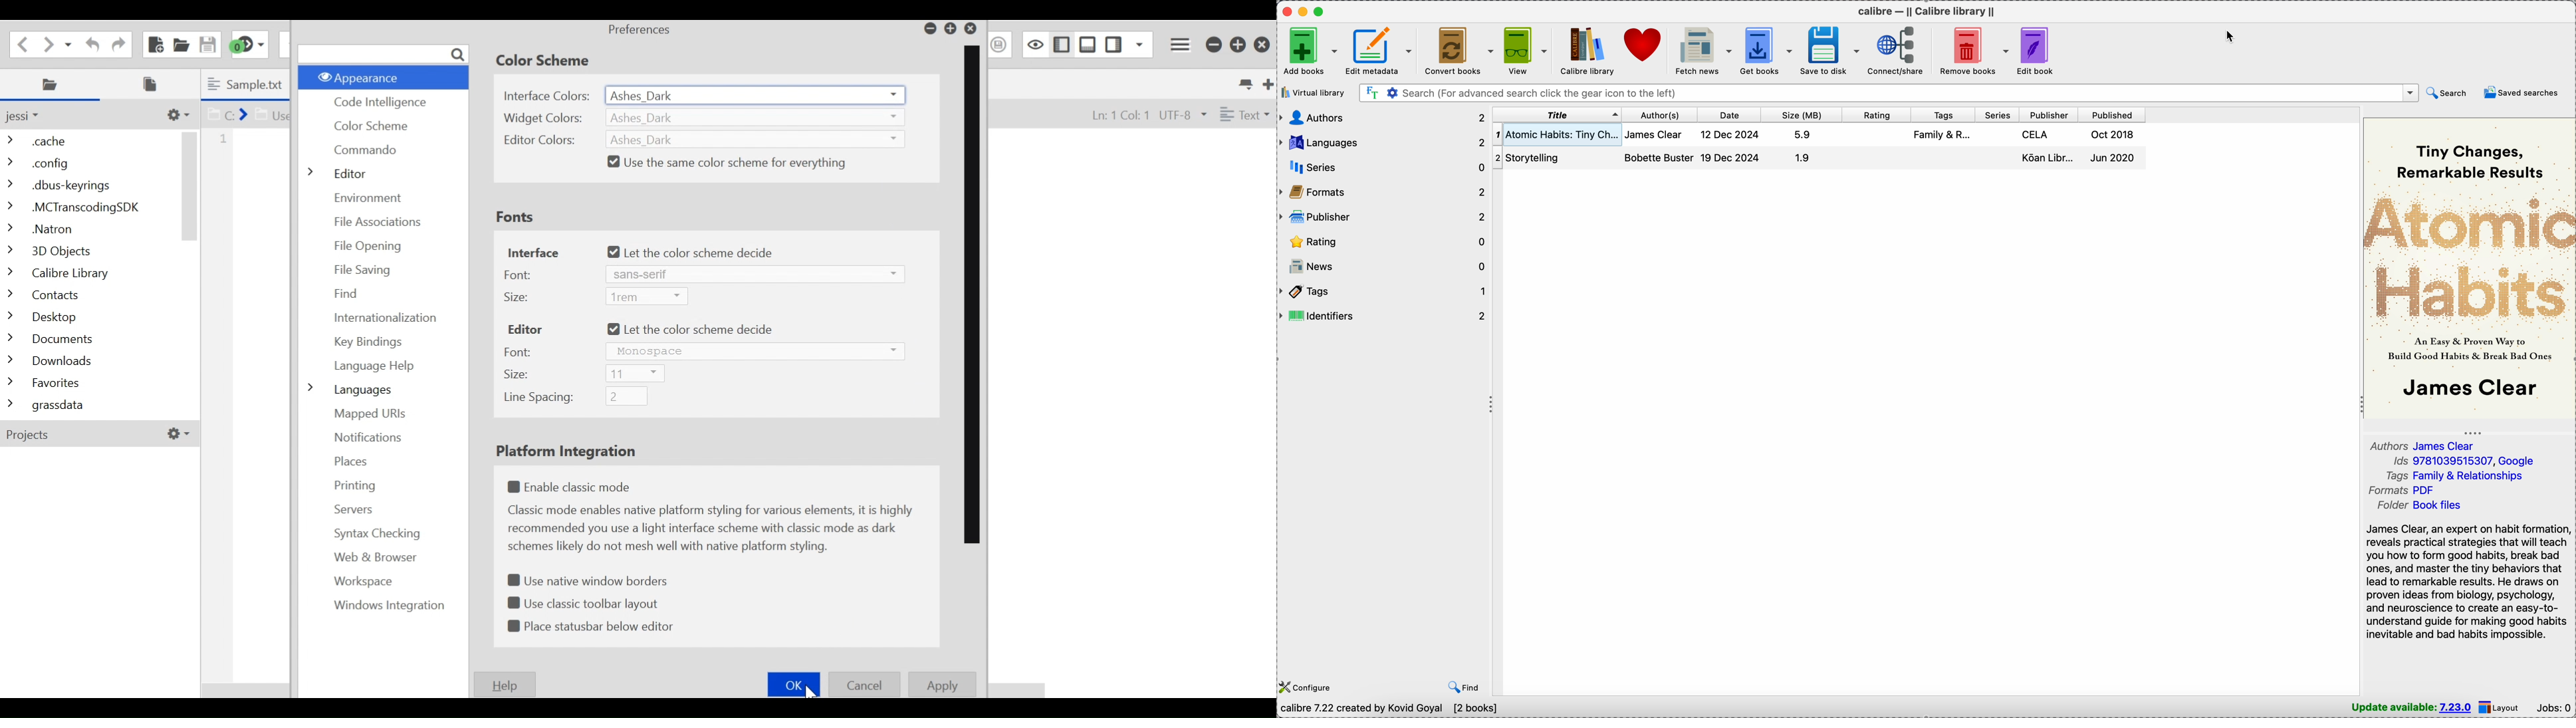 The width and height of the screenshot is (2576, 728). I want to click on jobs: 0, so click(2555, 709).